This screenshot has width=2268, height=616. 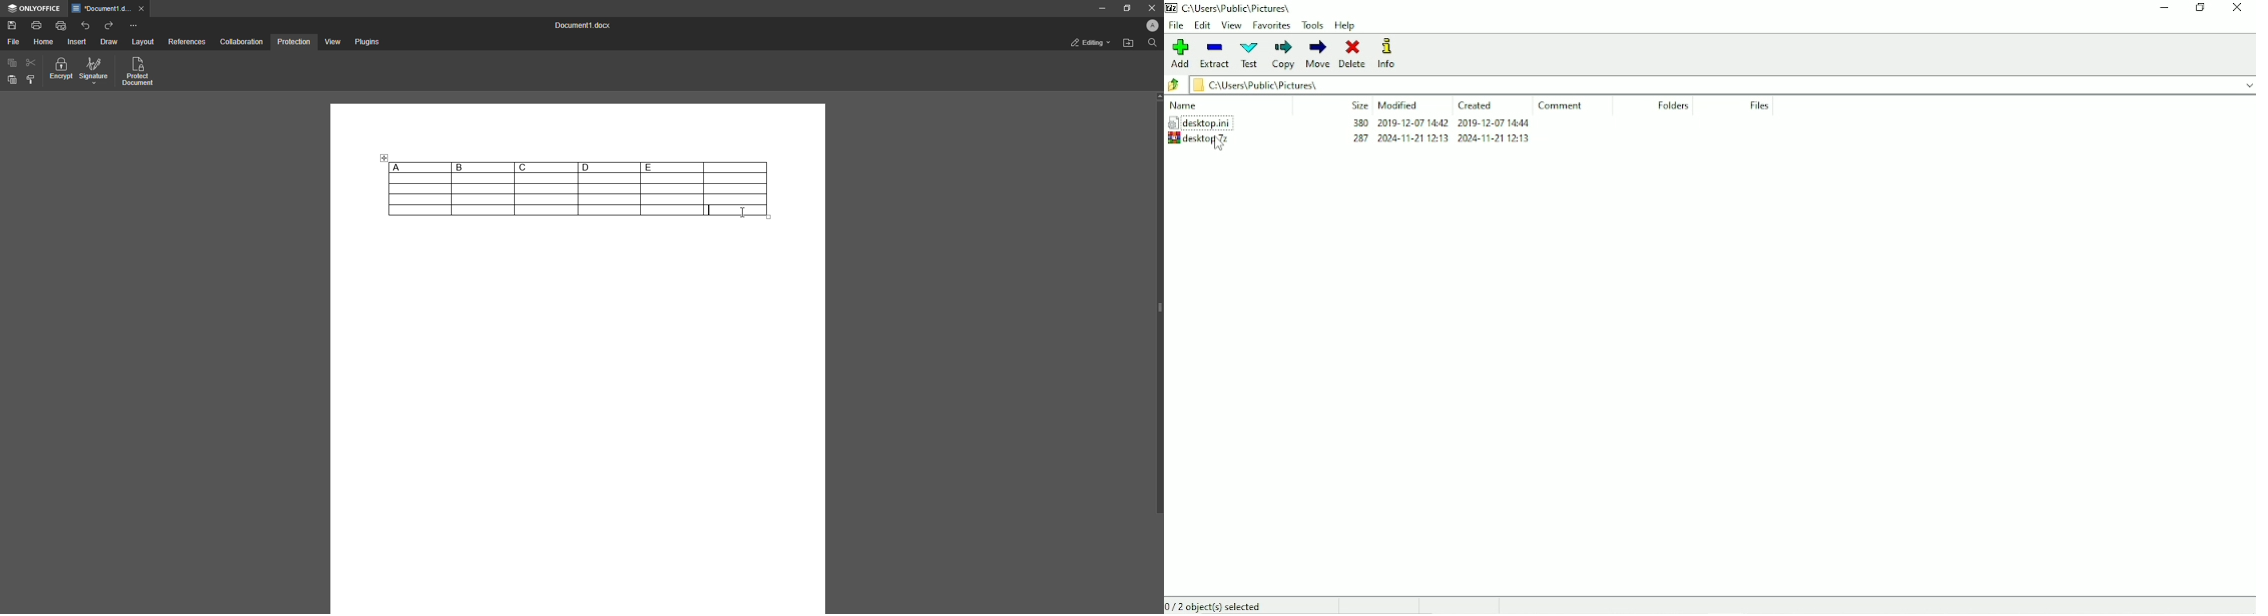 What do you see at coordinates (1217, 139) in the screenshot?
I see `desktop.7z` at bounding box center [1217, 139].